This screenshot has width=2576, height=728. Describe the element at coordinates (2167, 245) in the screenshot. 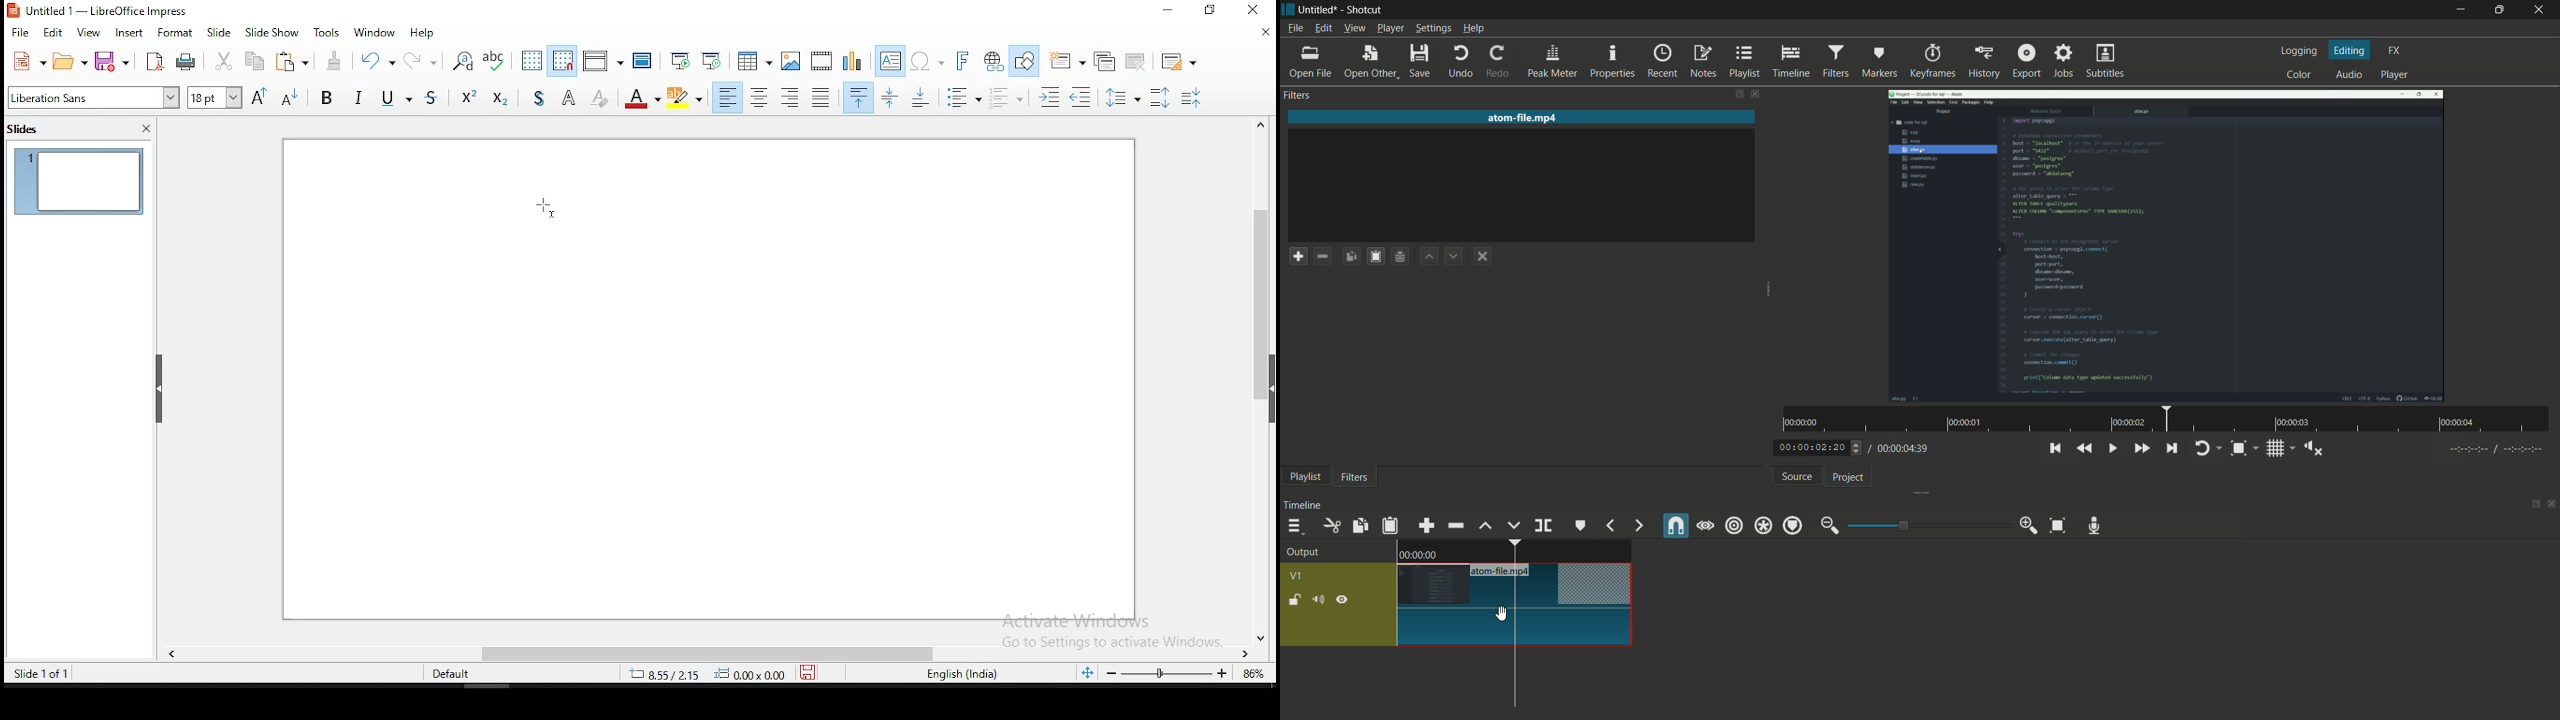

I see `imported video` at that location.